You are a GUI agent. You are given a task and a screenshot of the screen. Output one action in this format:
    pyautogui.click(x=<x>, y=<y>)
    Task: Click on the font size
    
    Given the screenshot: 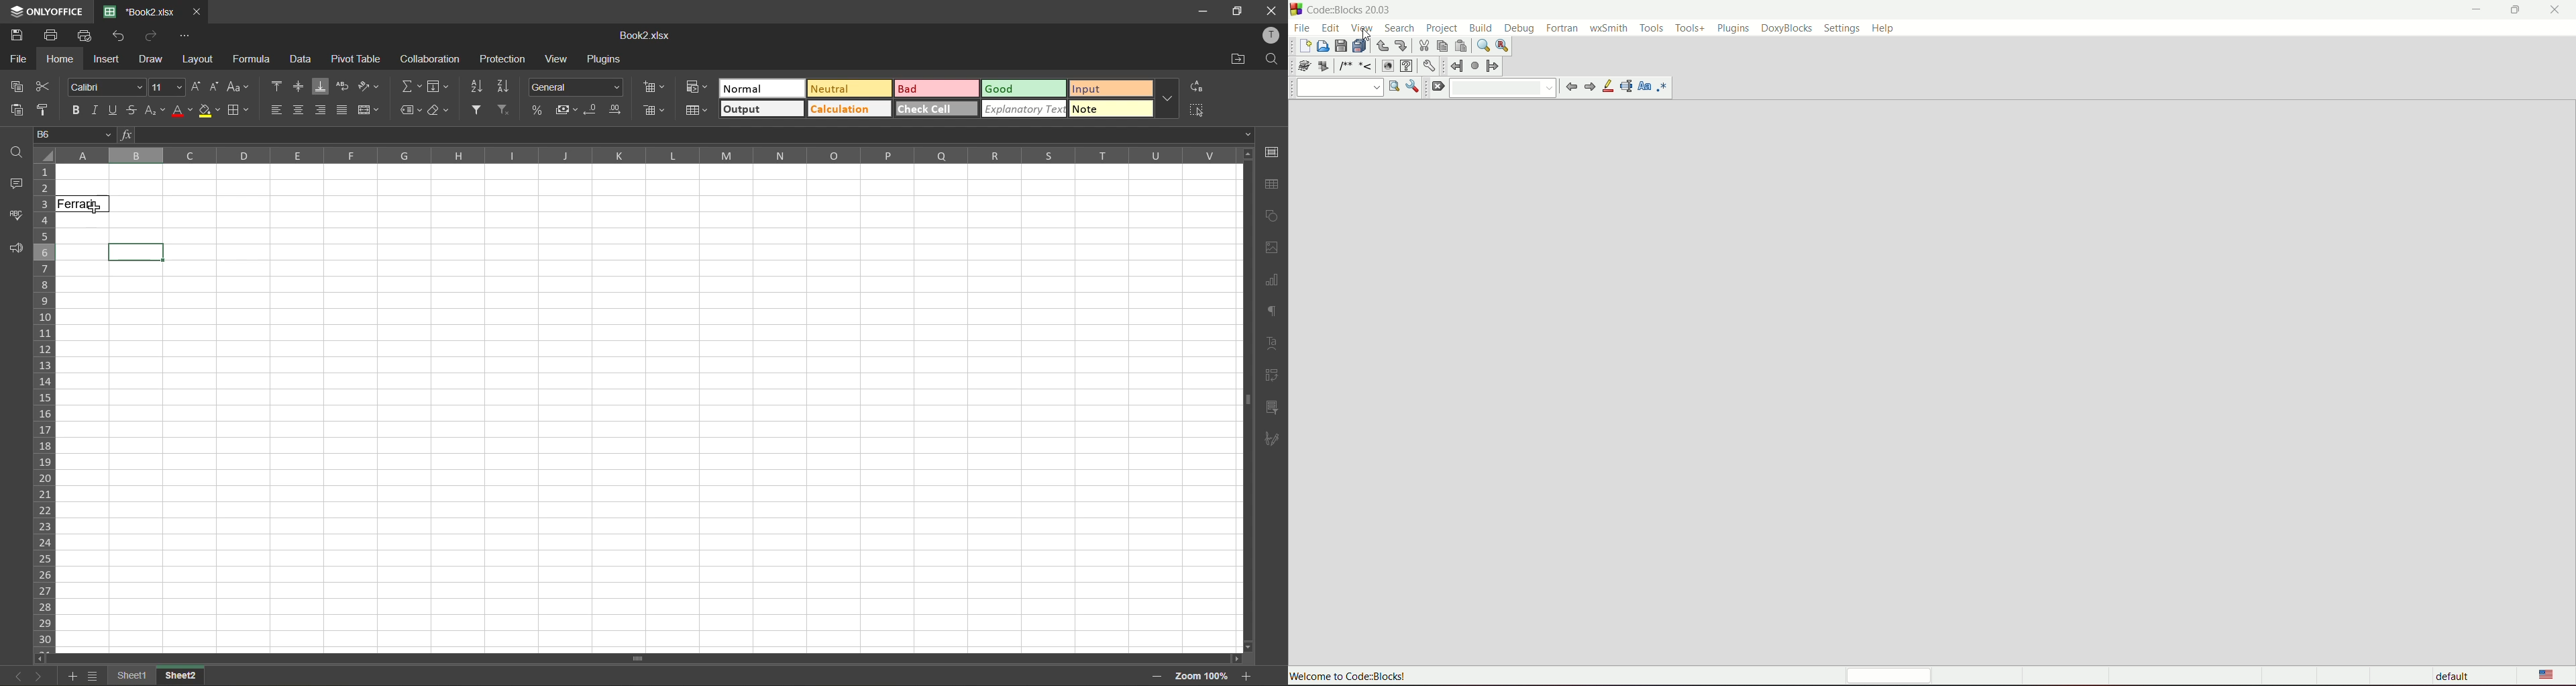 What is the action you would take?
    pyautogui.click(x=168, y=87)
    